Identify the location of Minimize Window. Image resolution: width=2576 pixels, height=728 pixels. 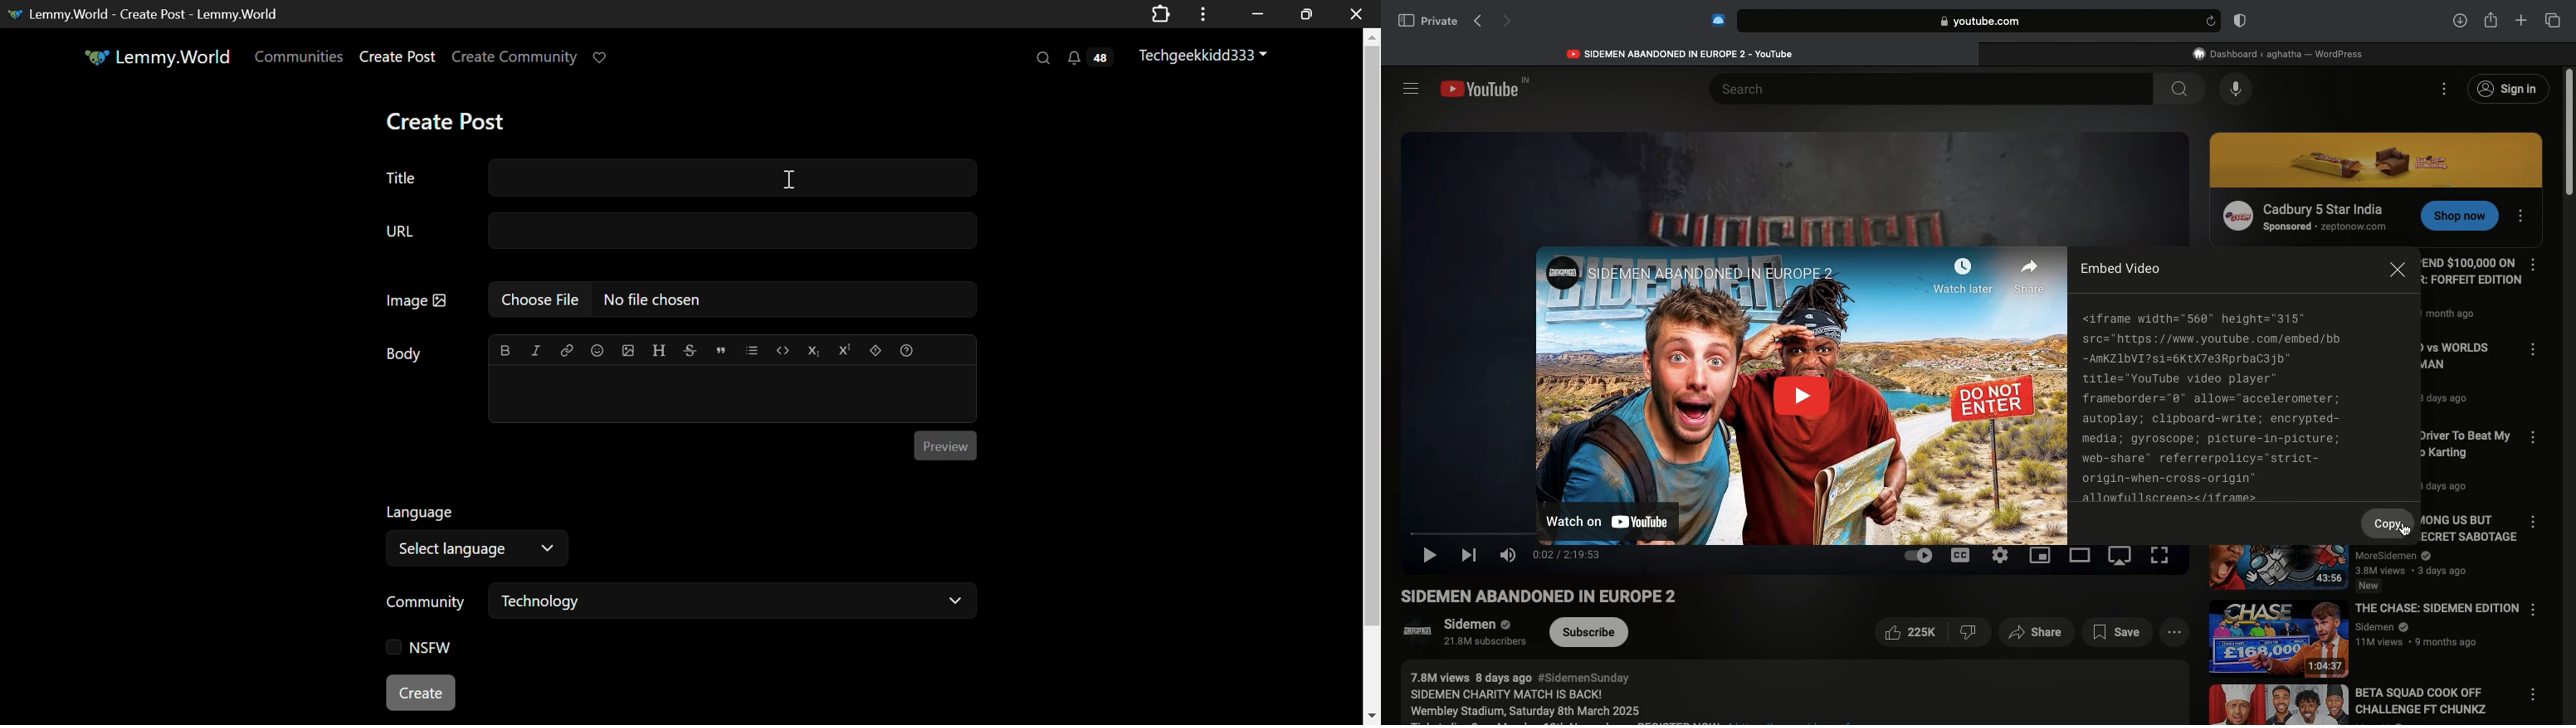
(1304, 14).